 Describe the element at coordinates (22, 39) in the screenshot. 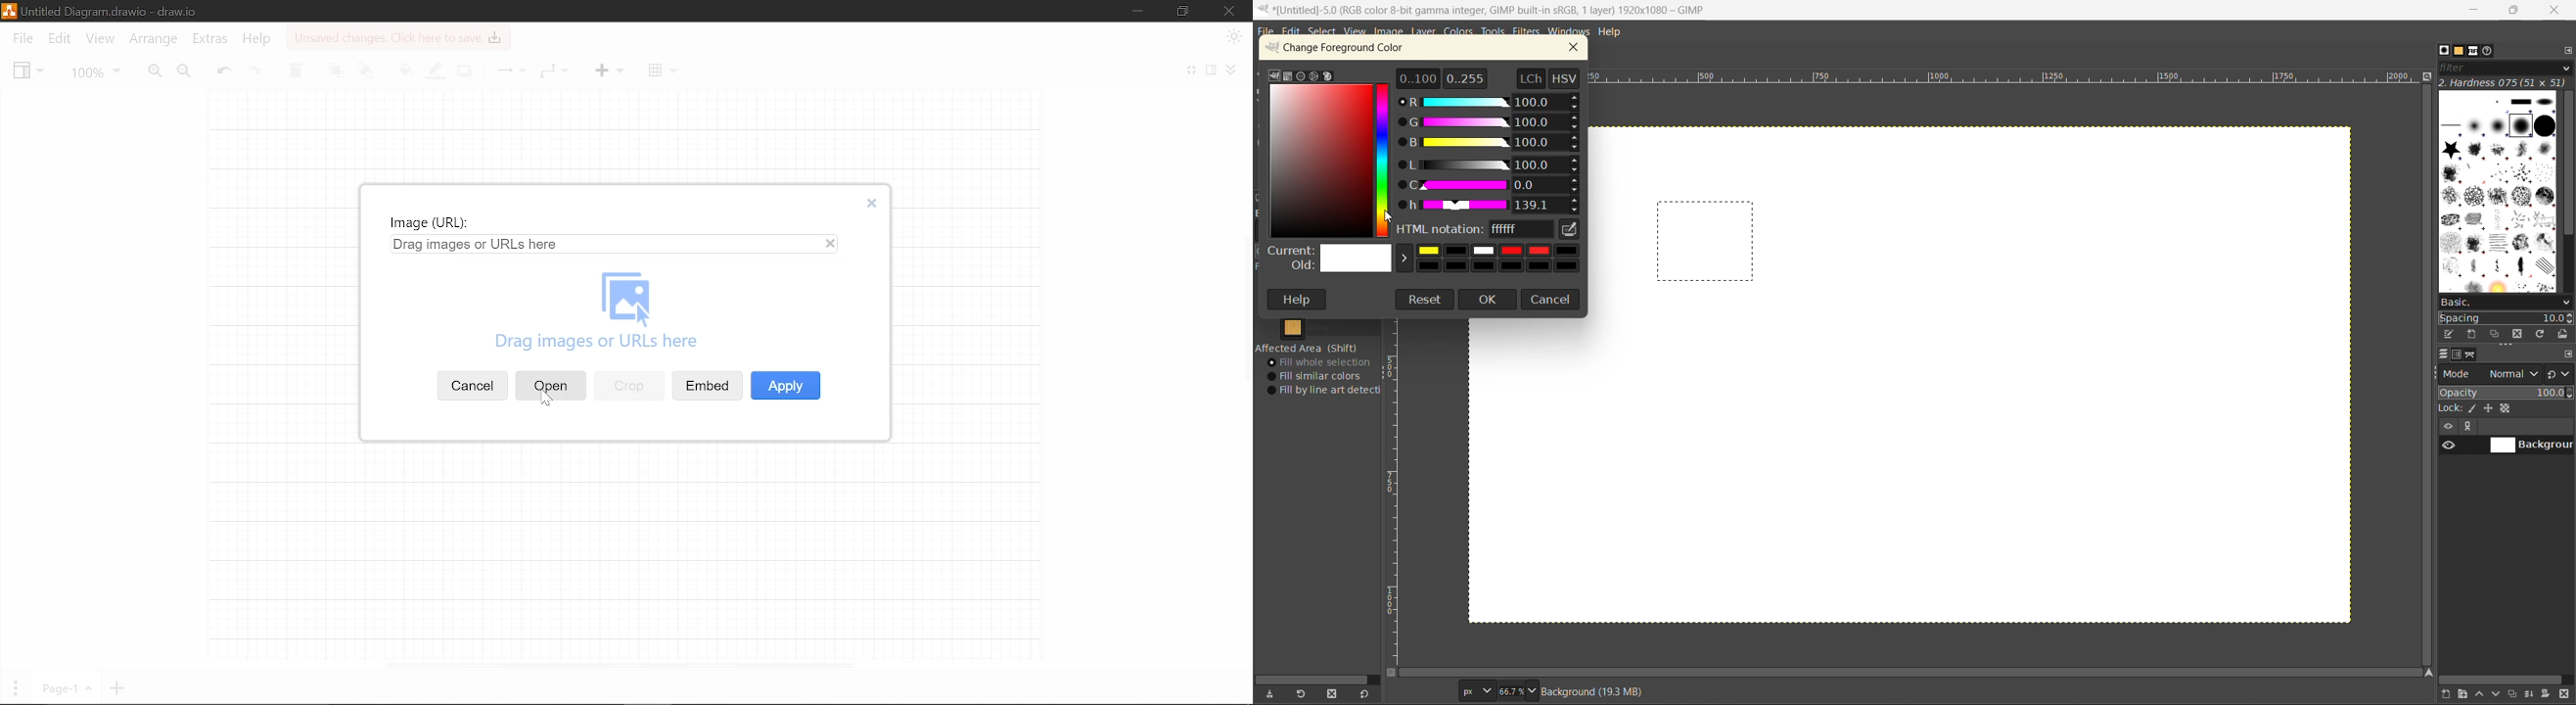

I see `File` at that location.